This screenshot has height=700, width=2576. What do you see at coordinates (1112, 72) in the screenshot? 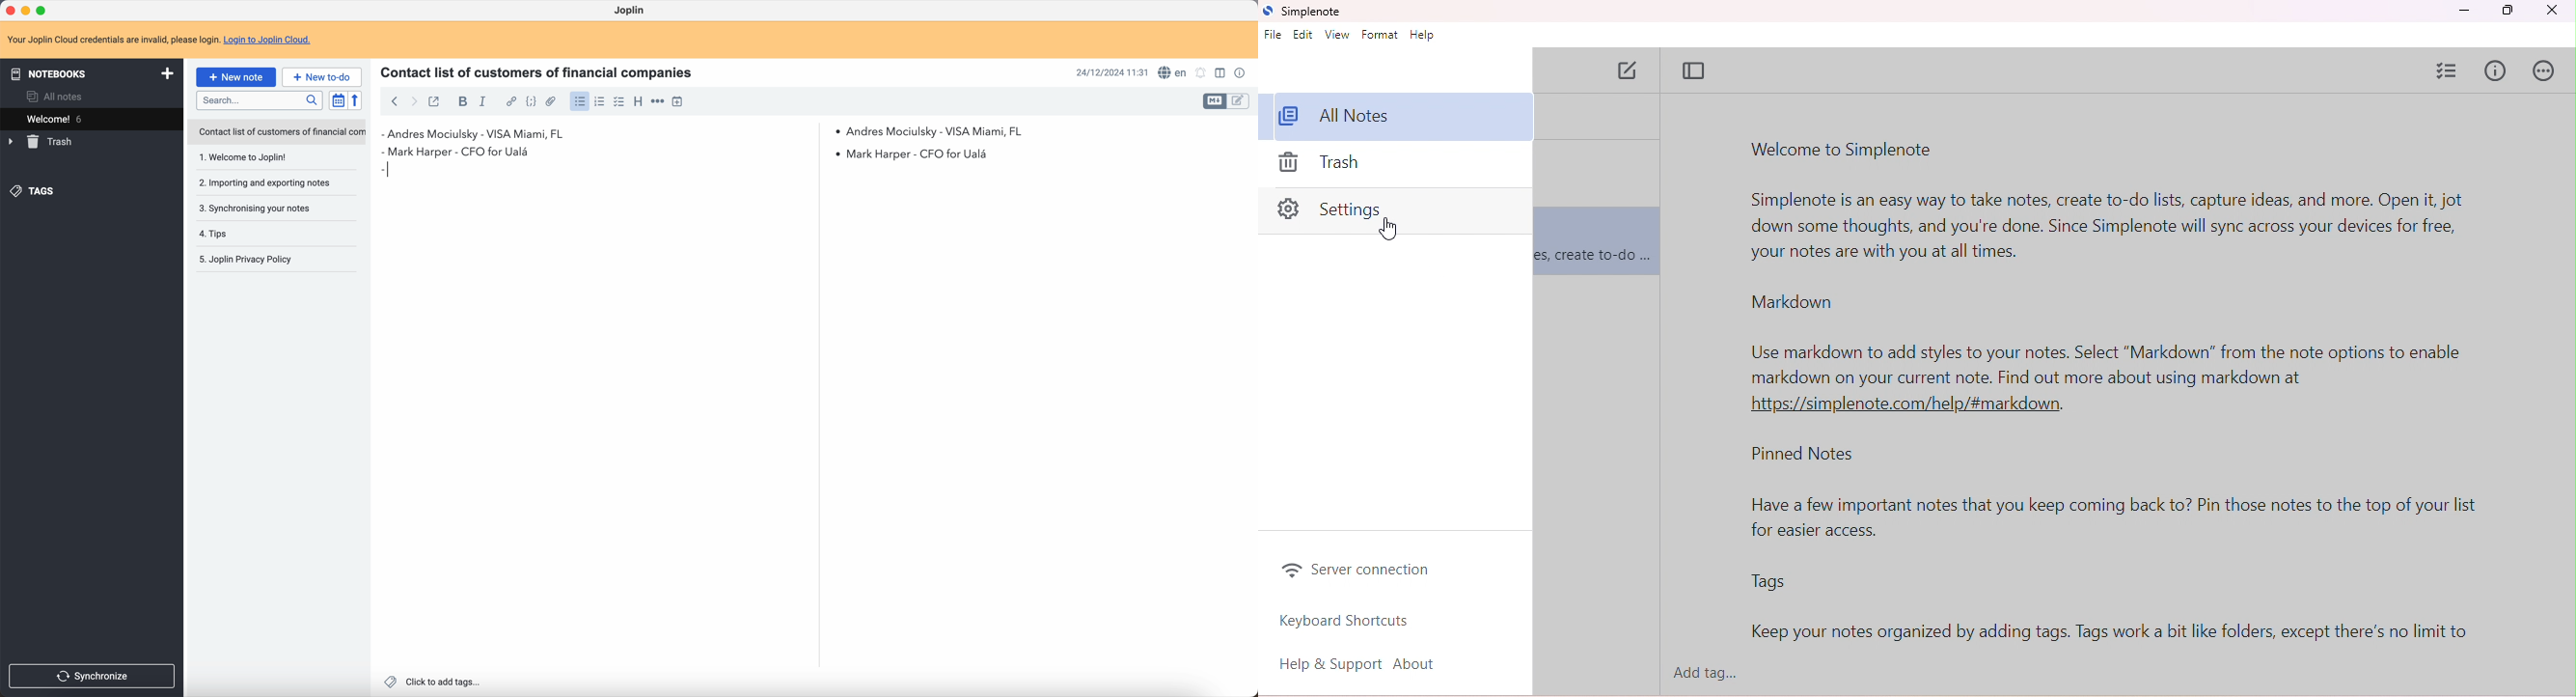
I see `date and hour` at bounding box center [1112, 72].